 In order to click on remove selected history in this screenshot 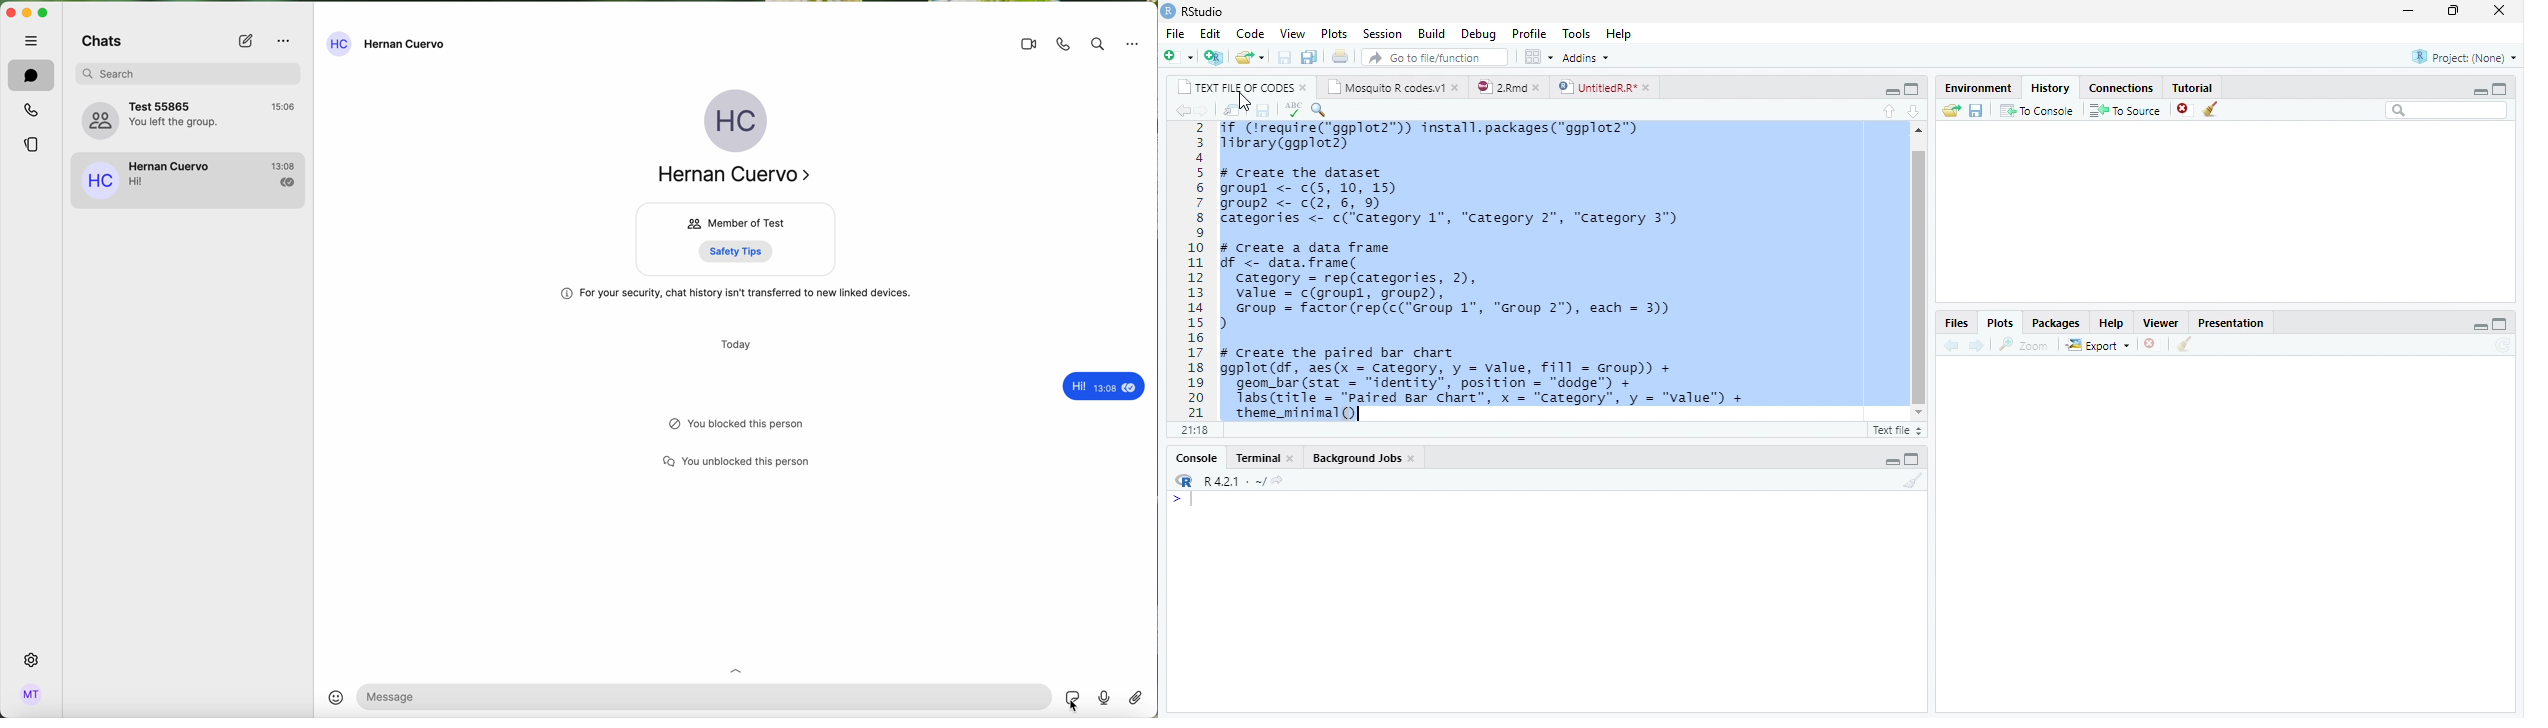, I will do `click(2179, 110)`.